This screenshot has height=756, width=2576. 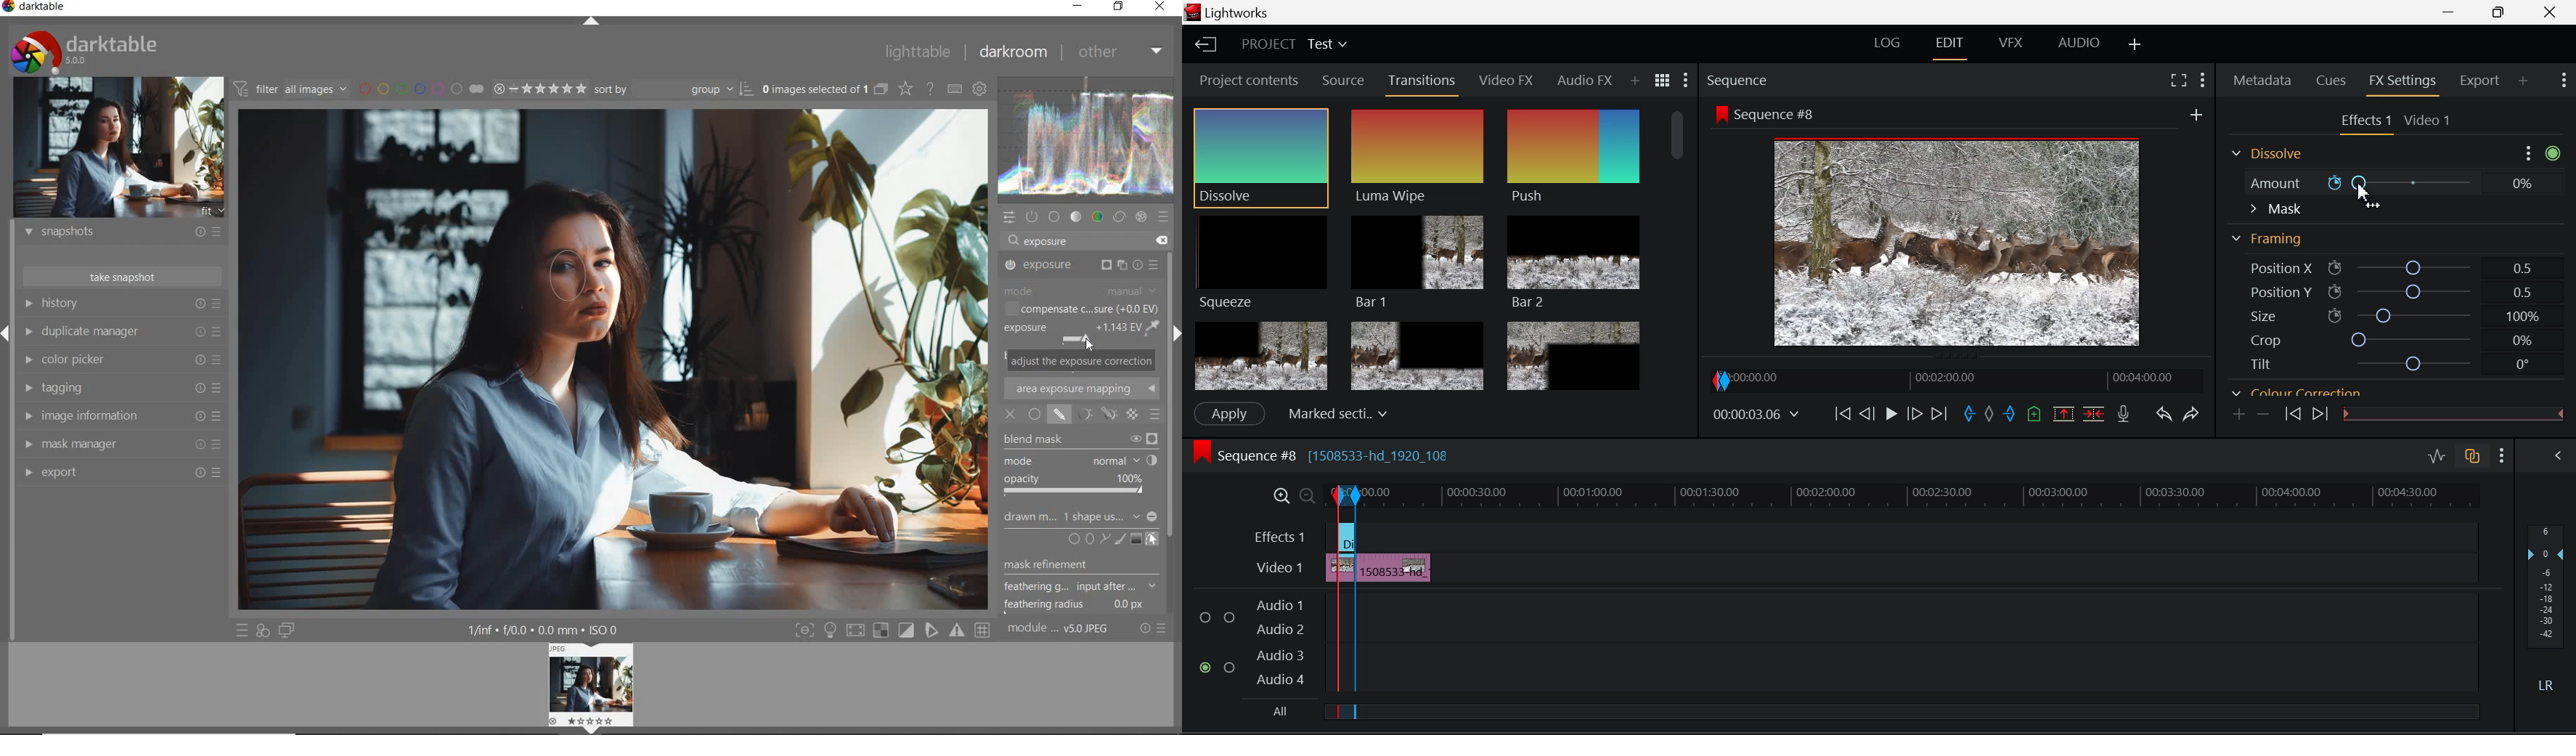 What do you see at coordinates (826, 91) in the screenshot?
I see `expand grouped images` at bounding box center [826, 91].